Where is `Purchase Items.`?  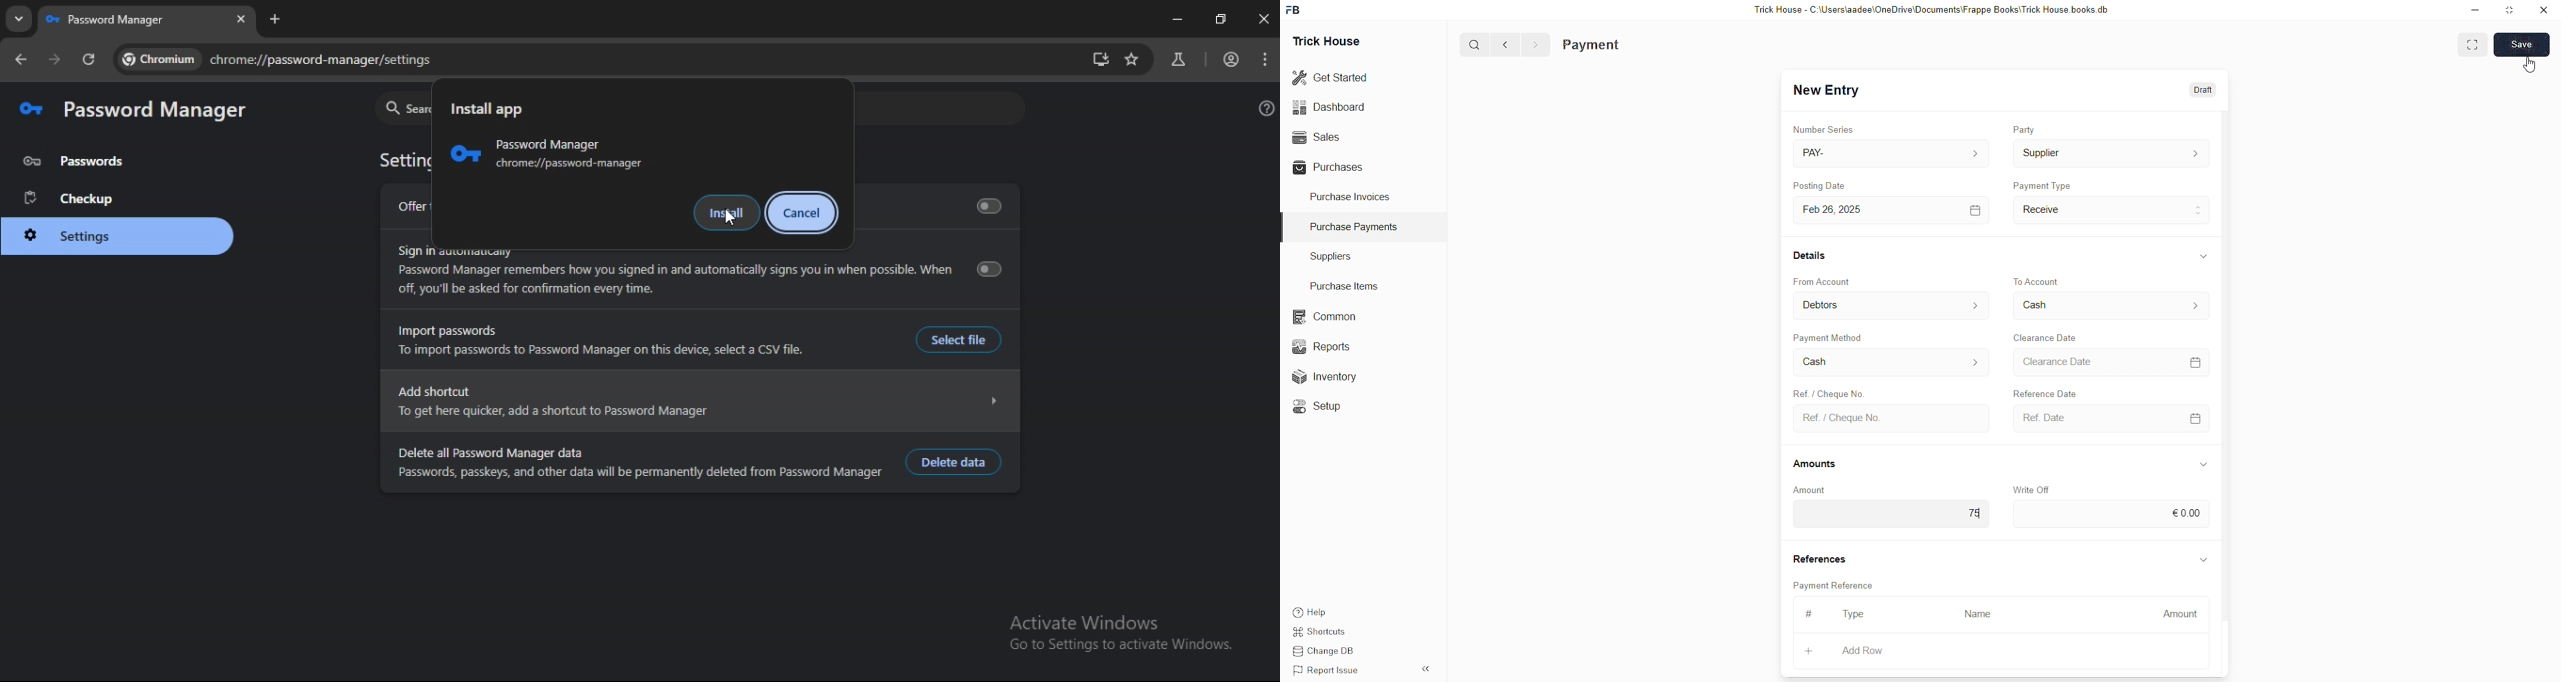
Purchase Items. is located at coordinates (1342, 284).